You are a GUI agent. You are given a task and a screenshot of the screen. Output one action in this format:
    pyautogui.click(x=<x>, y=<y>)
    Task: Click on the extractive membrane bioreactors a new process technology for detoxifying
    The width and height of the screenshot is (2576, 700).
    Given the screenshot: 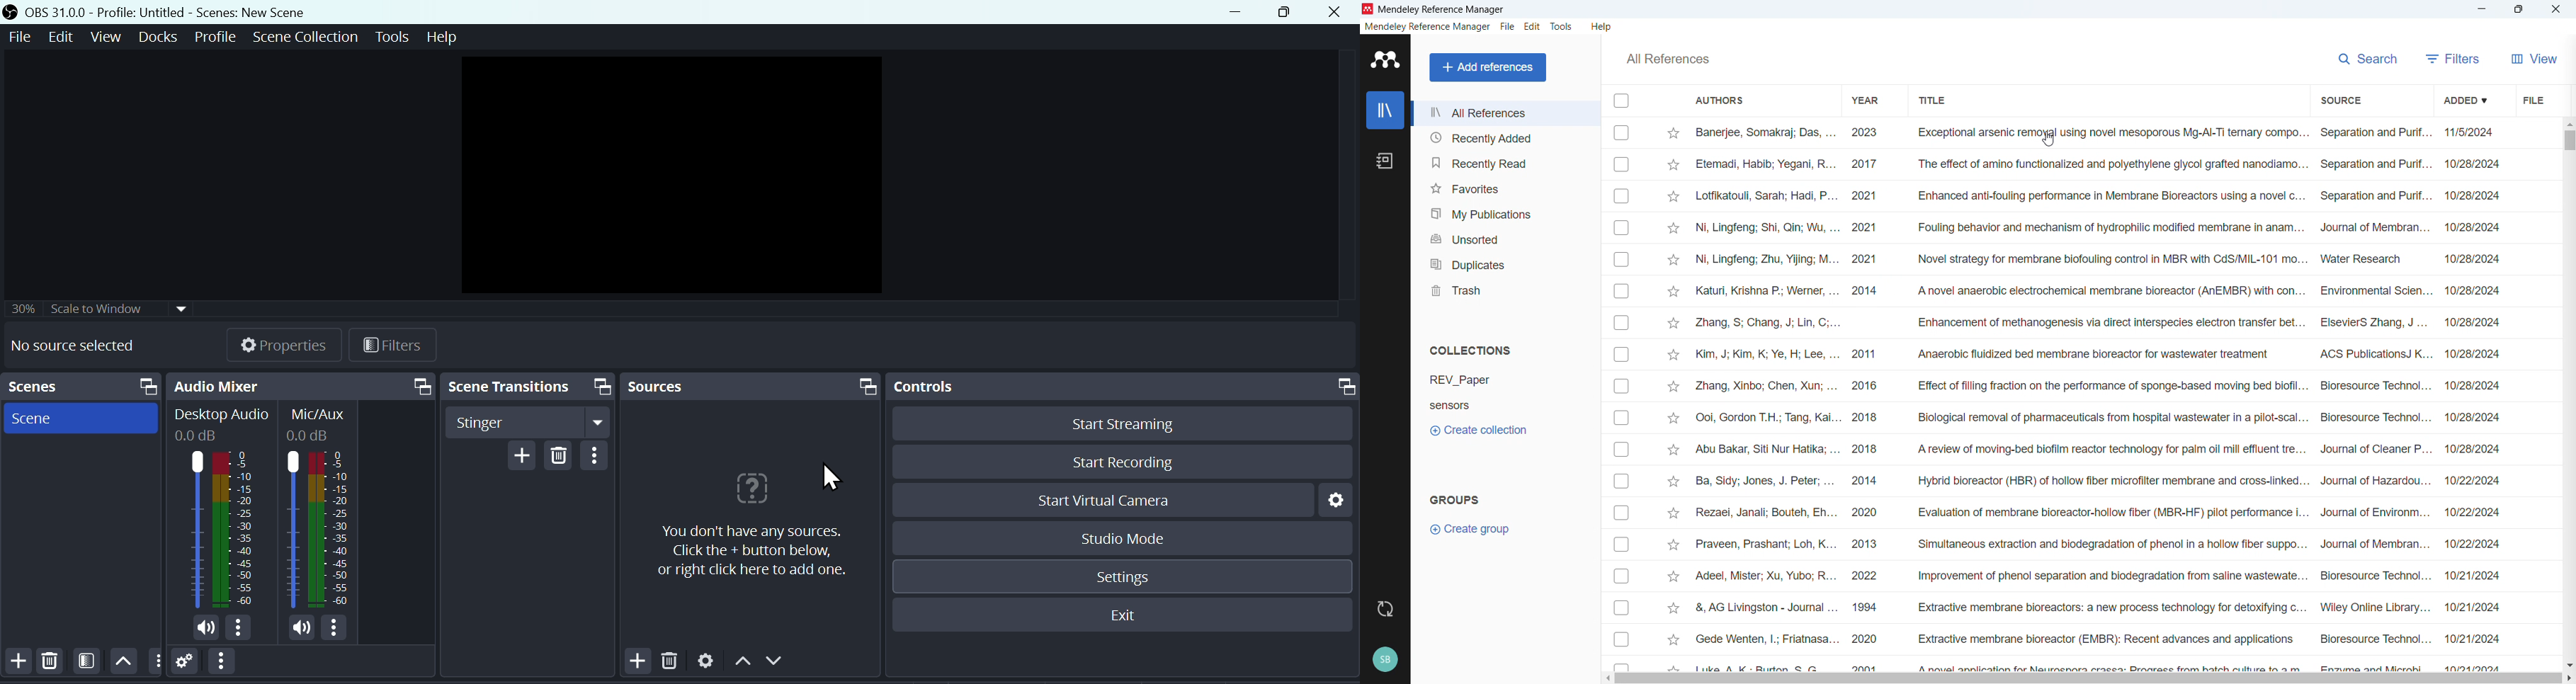 What is the action you would take?
    pyautogui.click(x=2108, y=609)
    